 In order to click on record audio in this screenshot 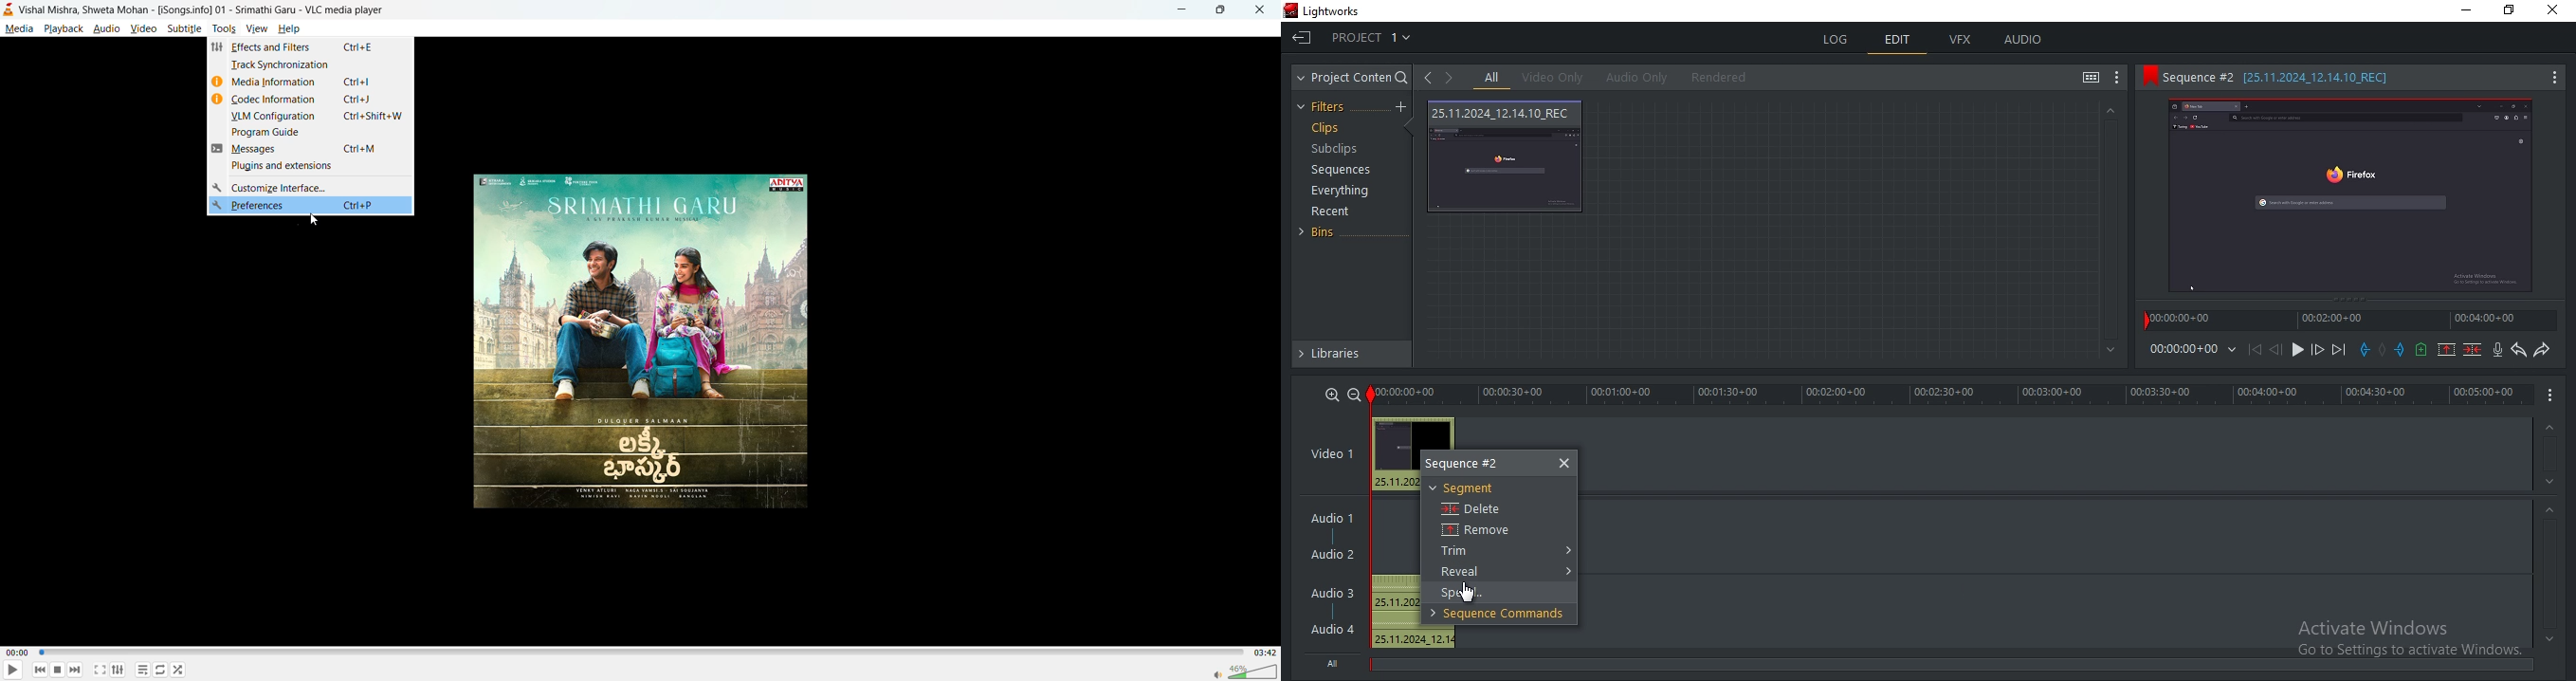, I will do `click(2496, 351)`.